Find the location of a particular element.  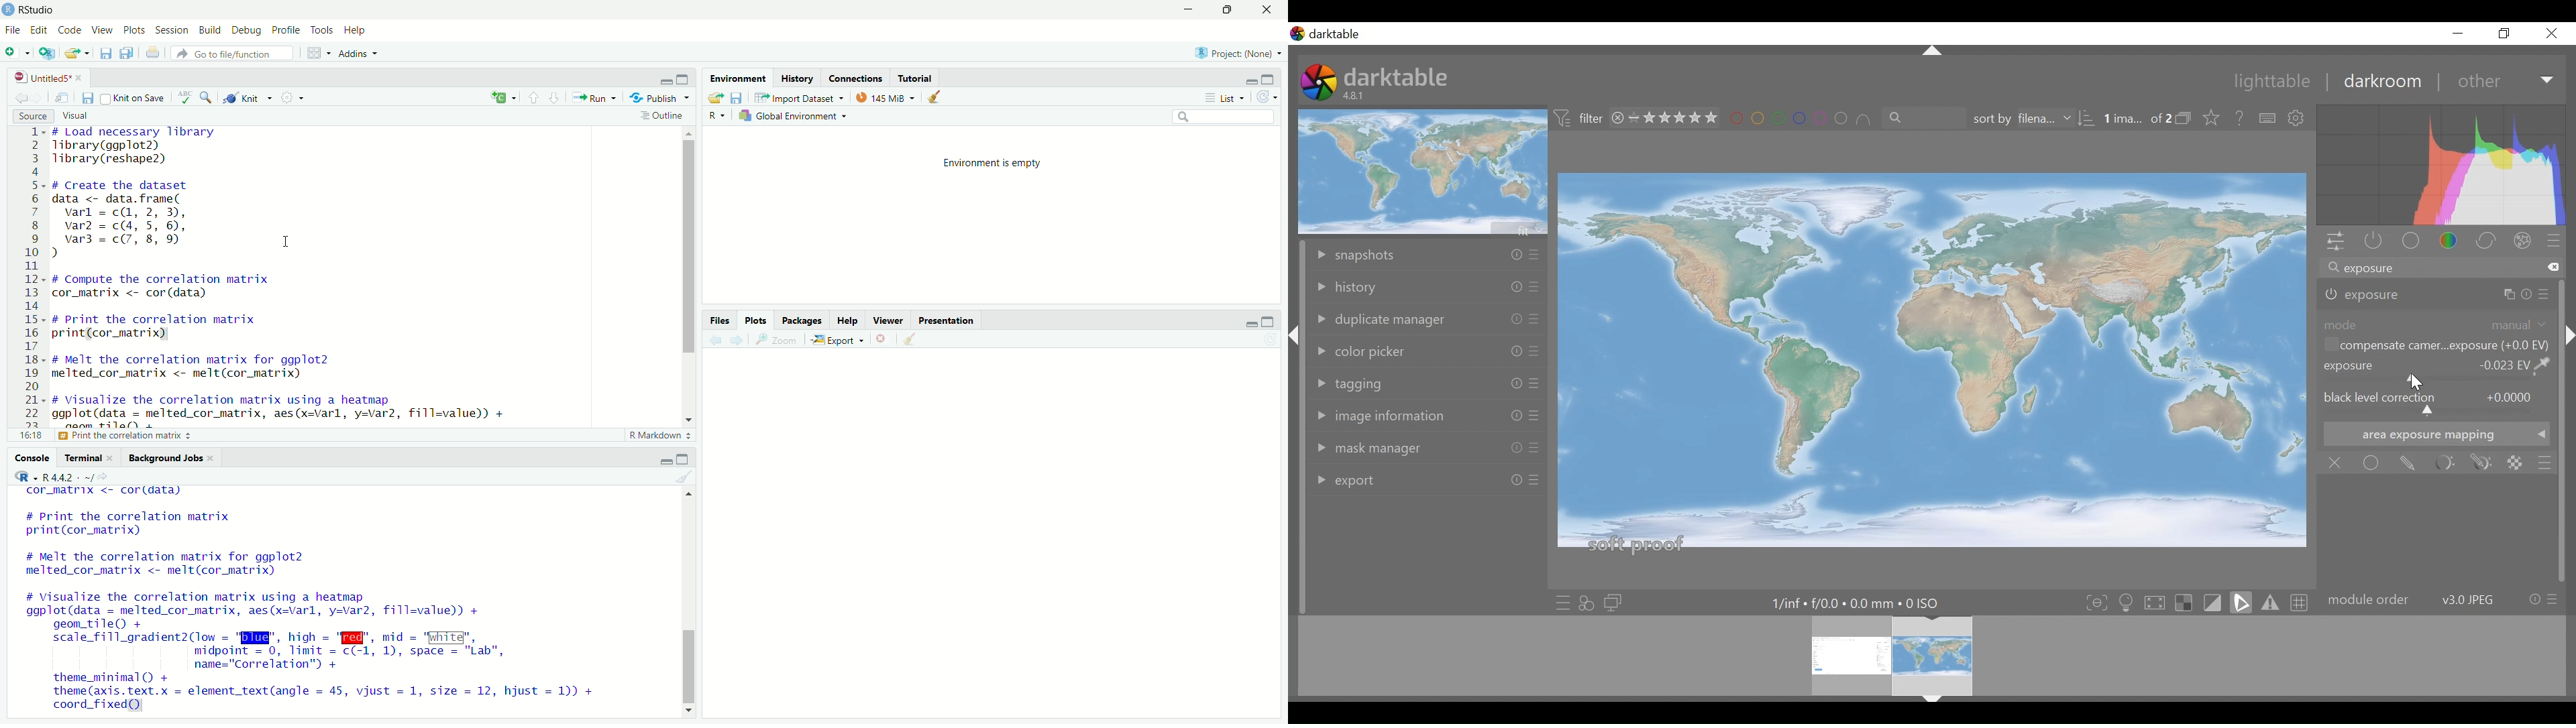

save all open documents is located at coordinates (129, 52).